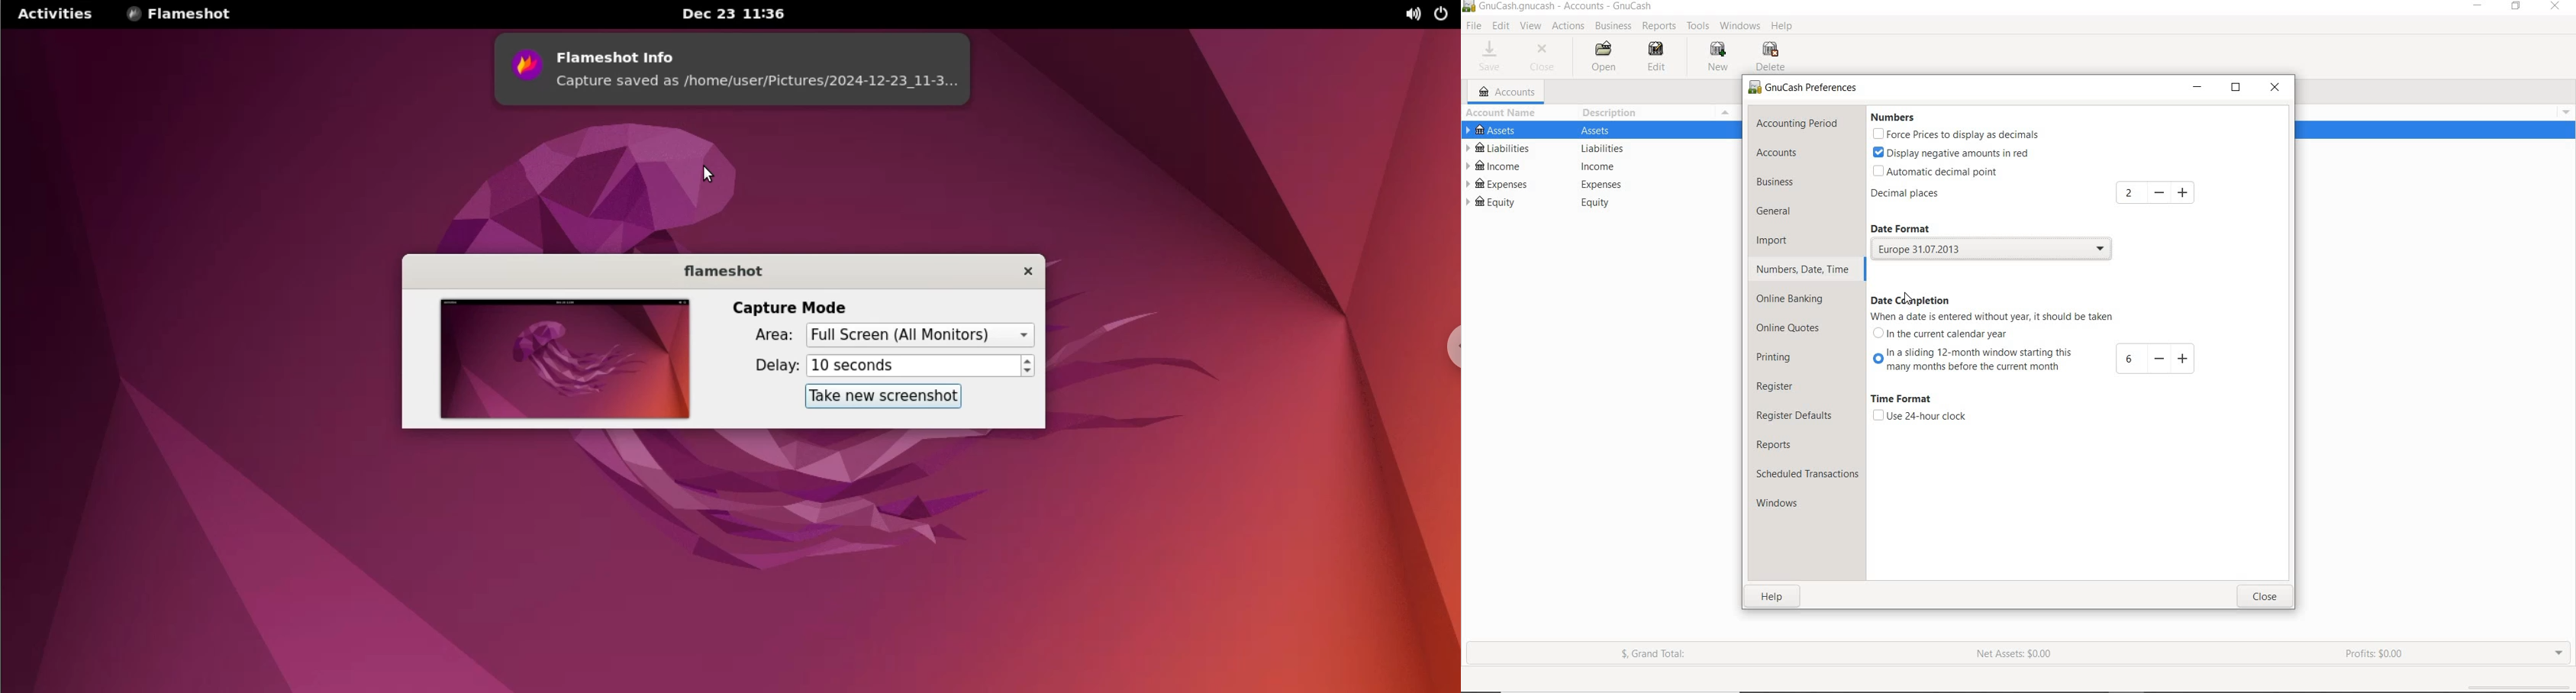  What do you see at coordinates (2275, 88) in the screenshot?
I see `close` at bounding box center [2275, 88].